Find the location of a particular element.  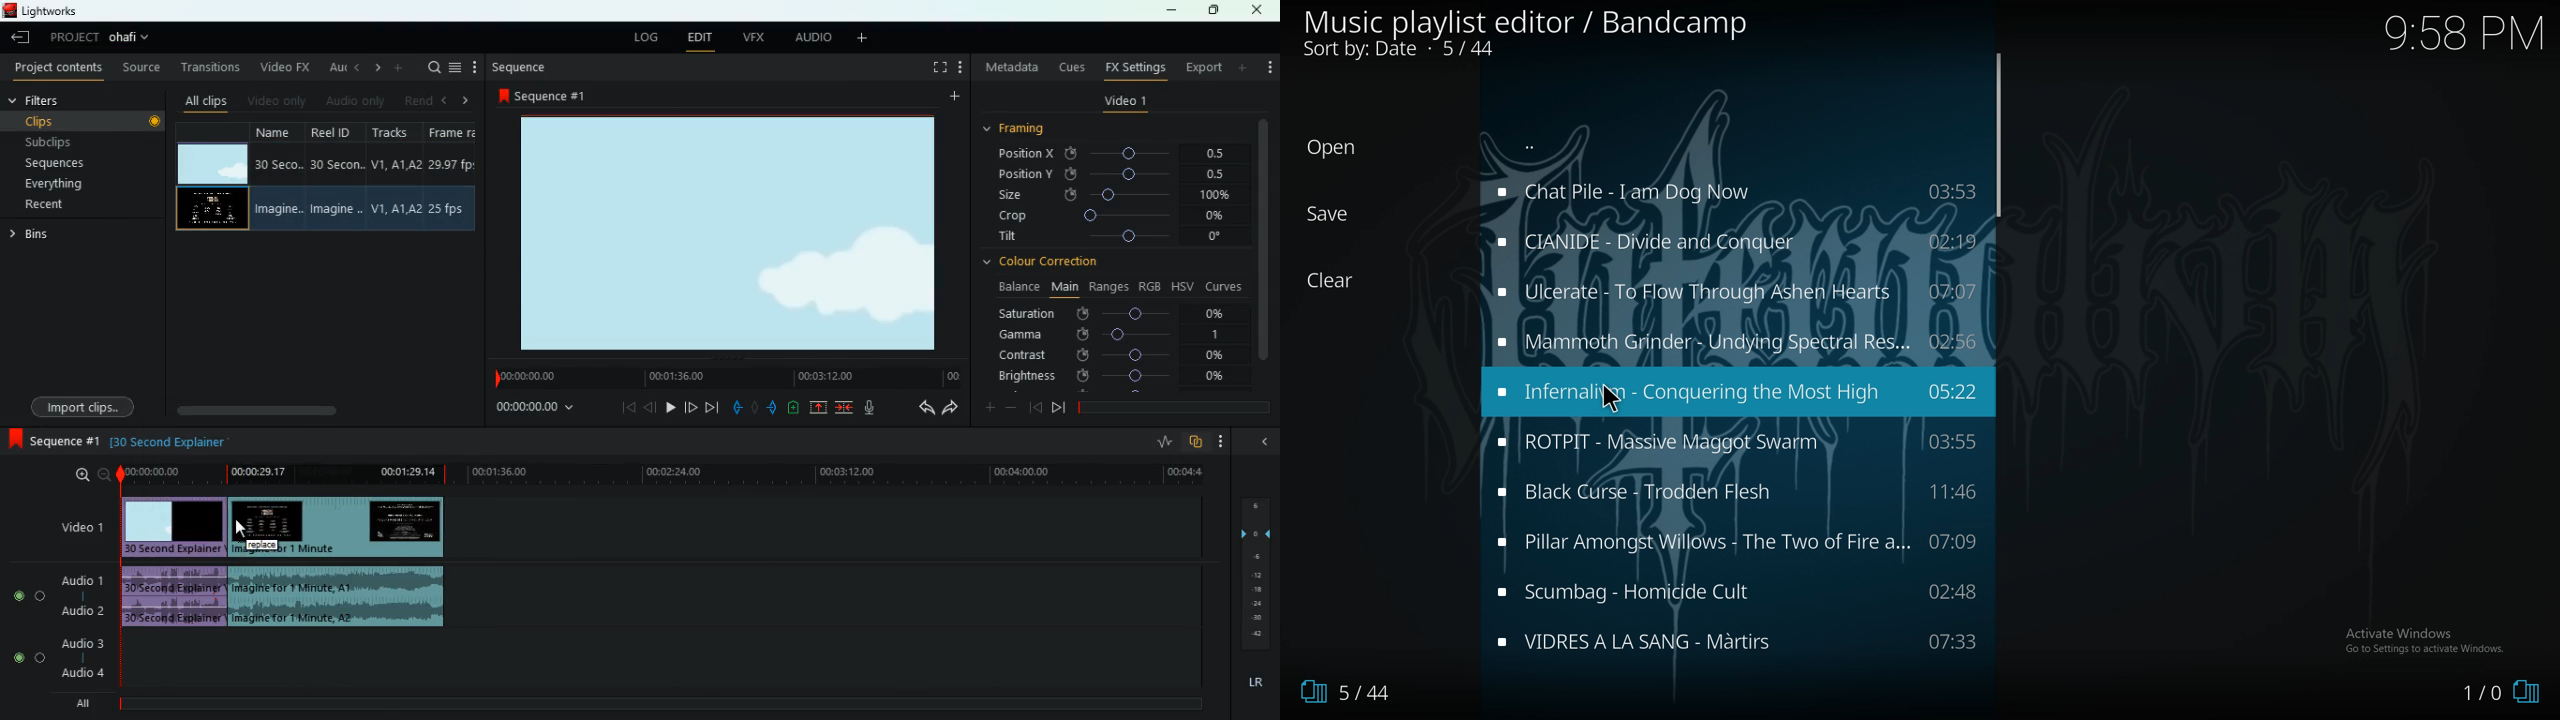

more is located at coordinates (866, 39).